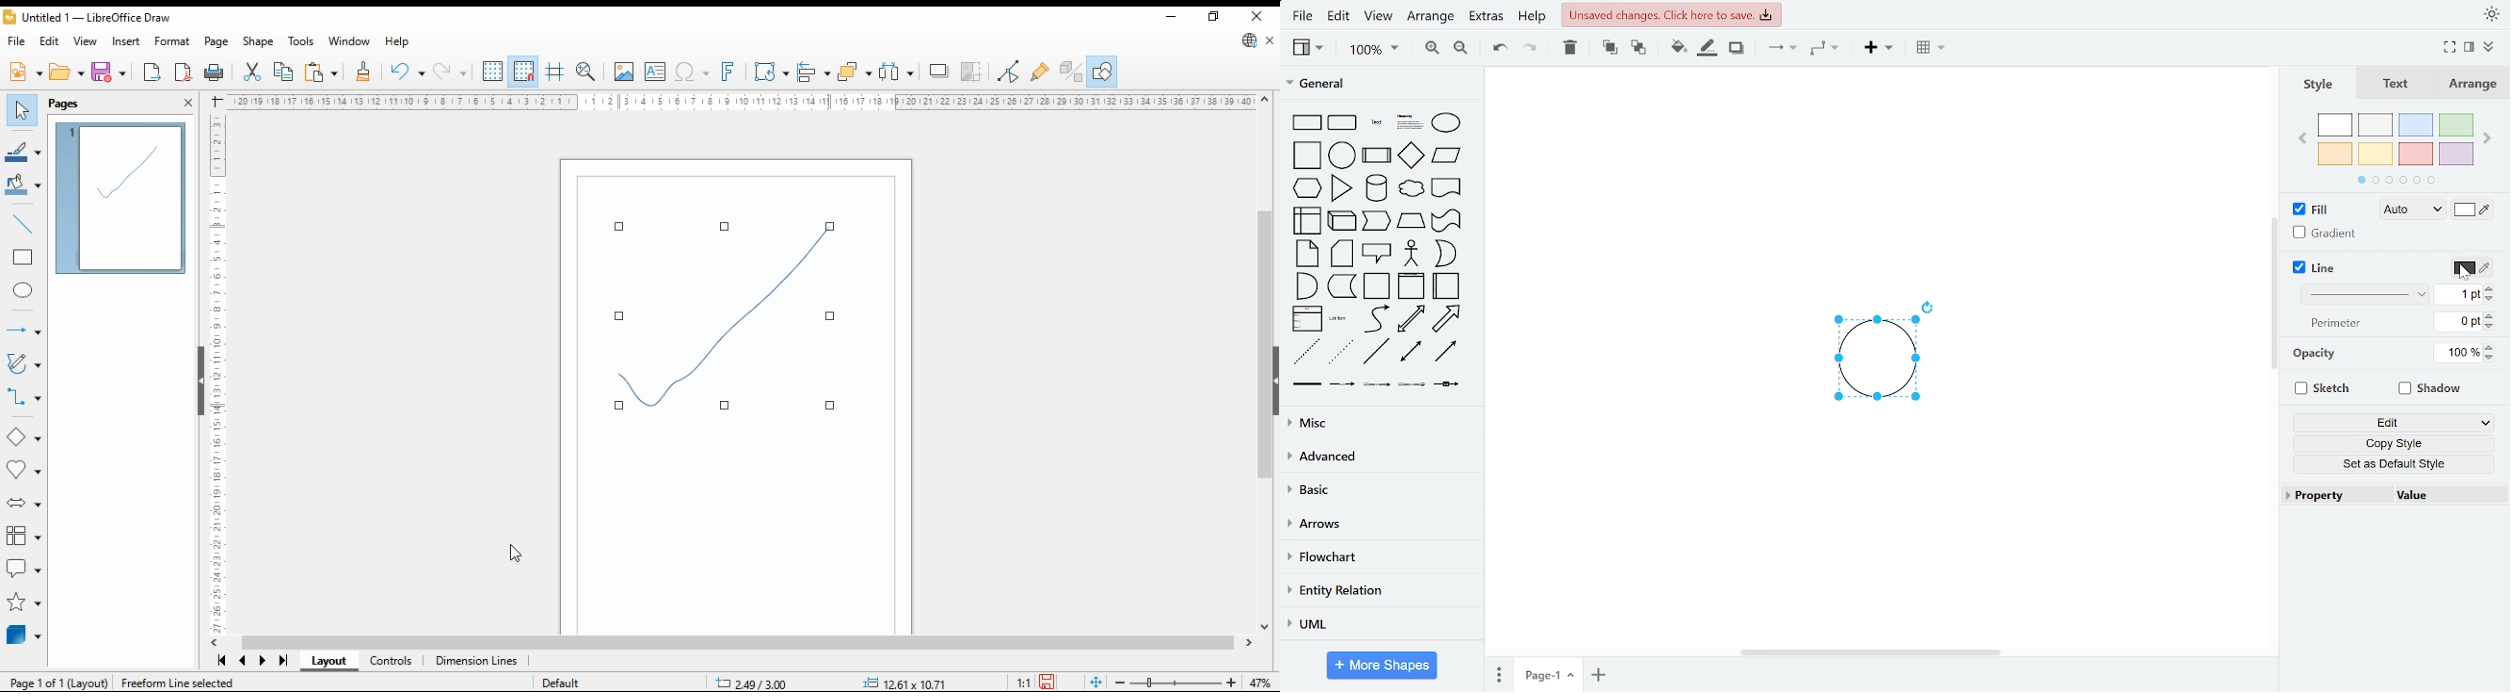 Image resolution: width=2520 pixels, height=700 pixels. Describe the element at coordinates (68, 104) in the screenshot. I see `pages` at that location.